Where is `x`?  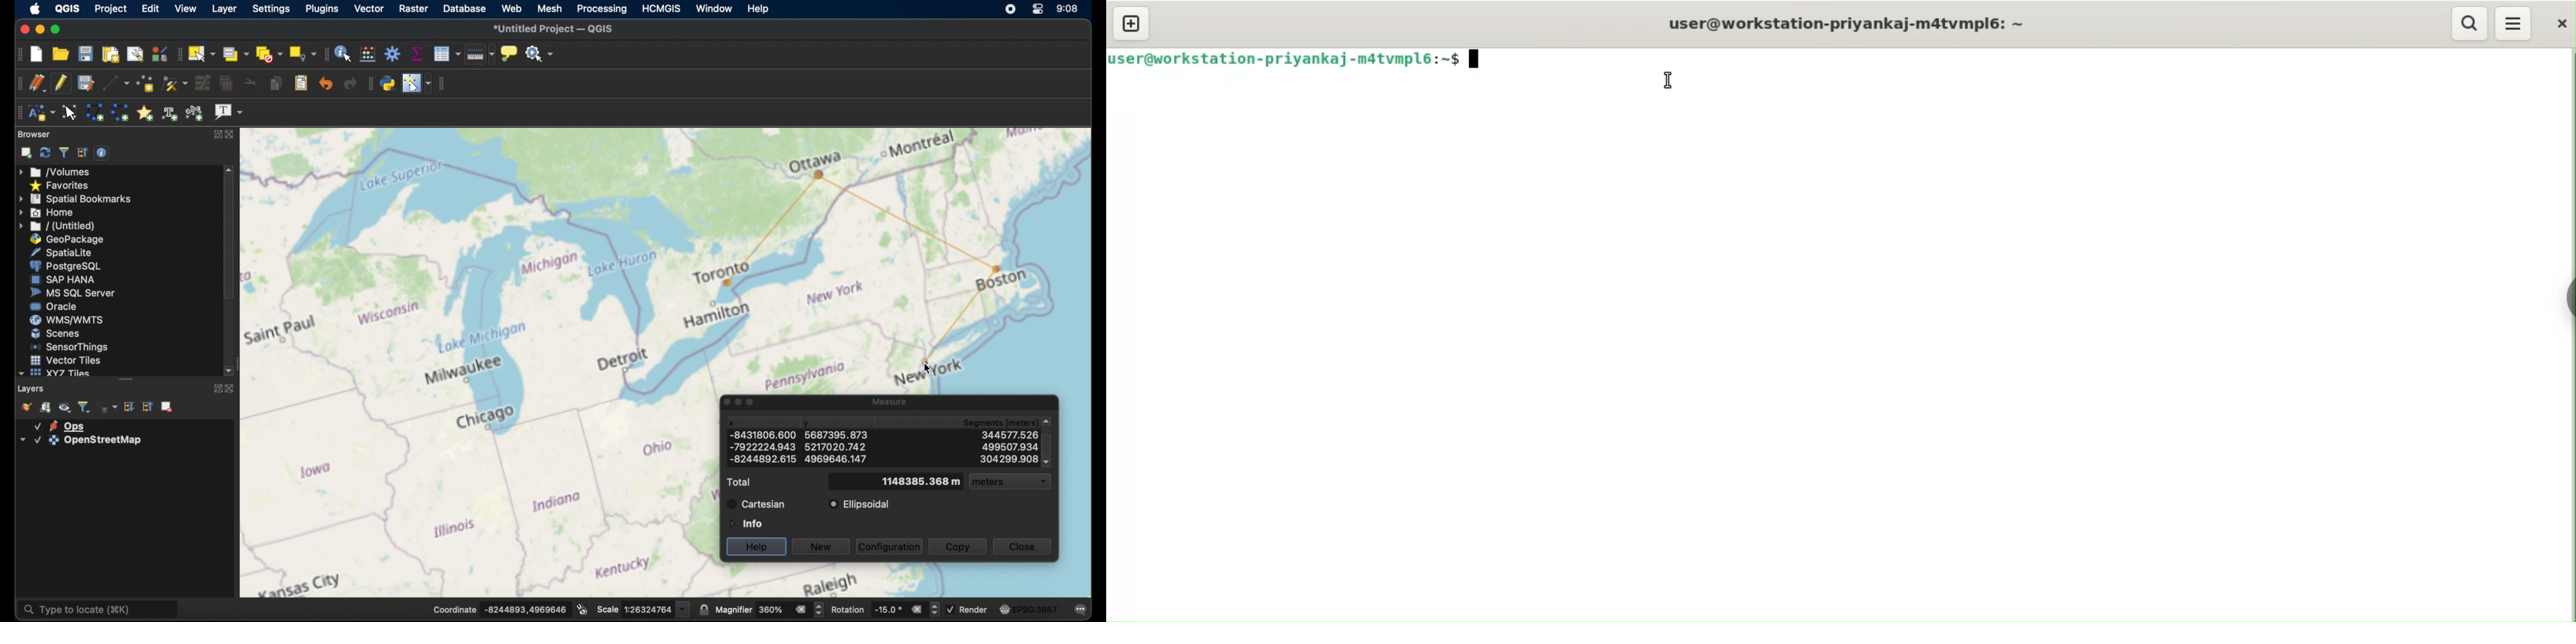
x is located at coordinates (732, 423).